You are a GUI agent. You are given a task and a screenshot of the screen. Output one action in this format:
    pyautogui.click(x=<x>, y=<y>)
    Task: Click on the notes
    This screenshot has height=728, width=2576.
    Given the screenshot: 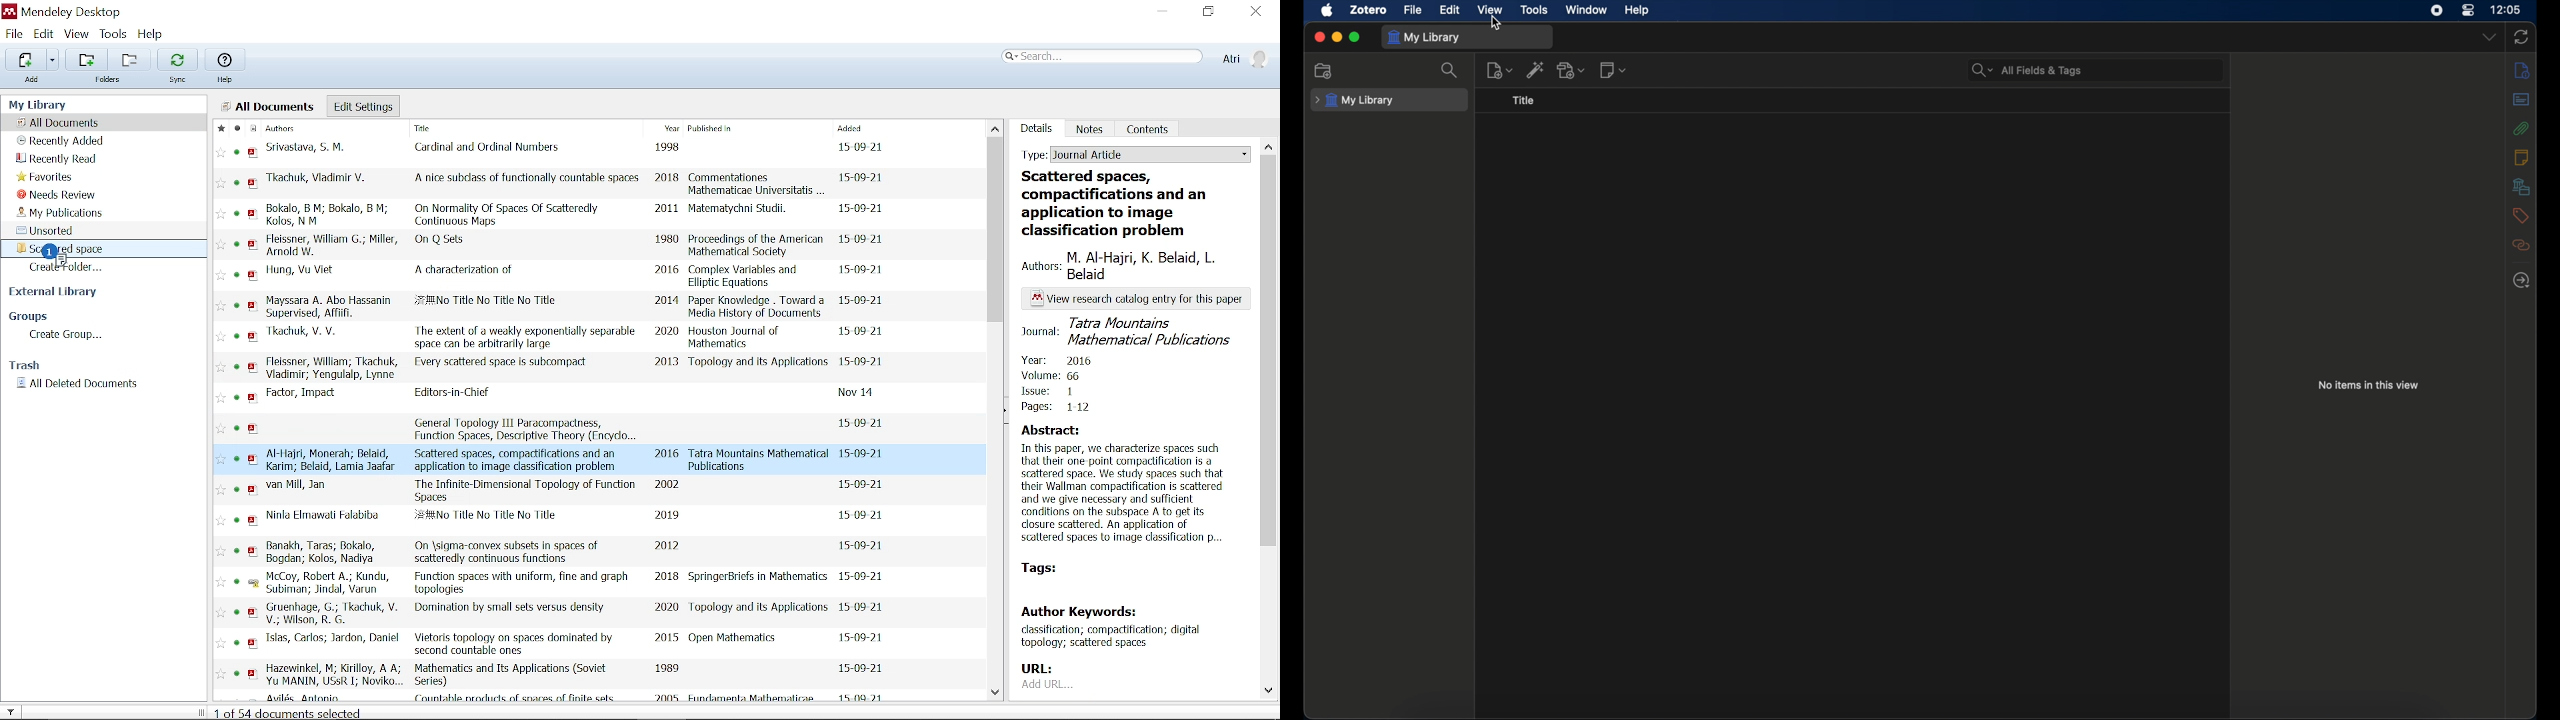 What is the action you would take?
    pyautogui.click(x=2521, y=156)
    